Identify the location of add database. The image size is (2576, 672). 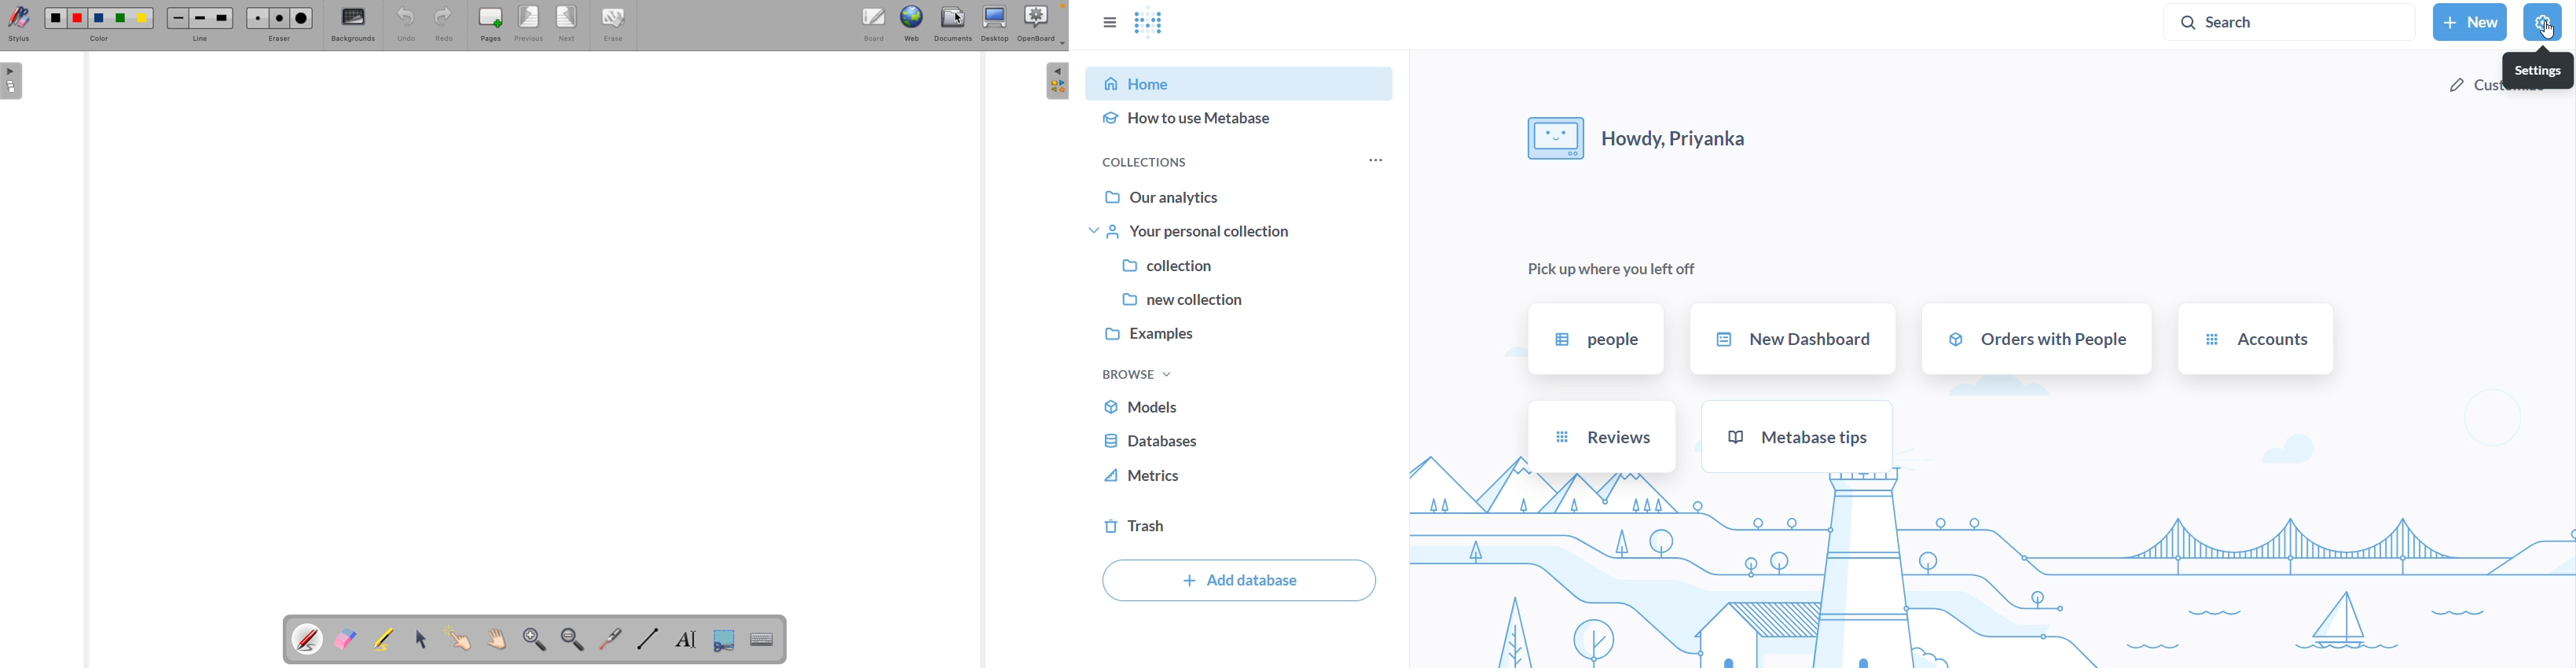
(1239, 582).